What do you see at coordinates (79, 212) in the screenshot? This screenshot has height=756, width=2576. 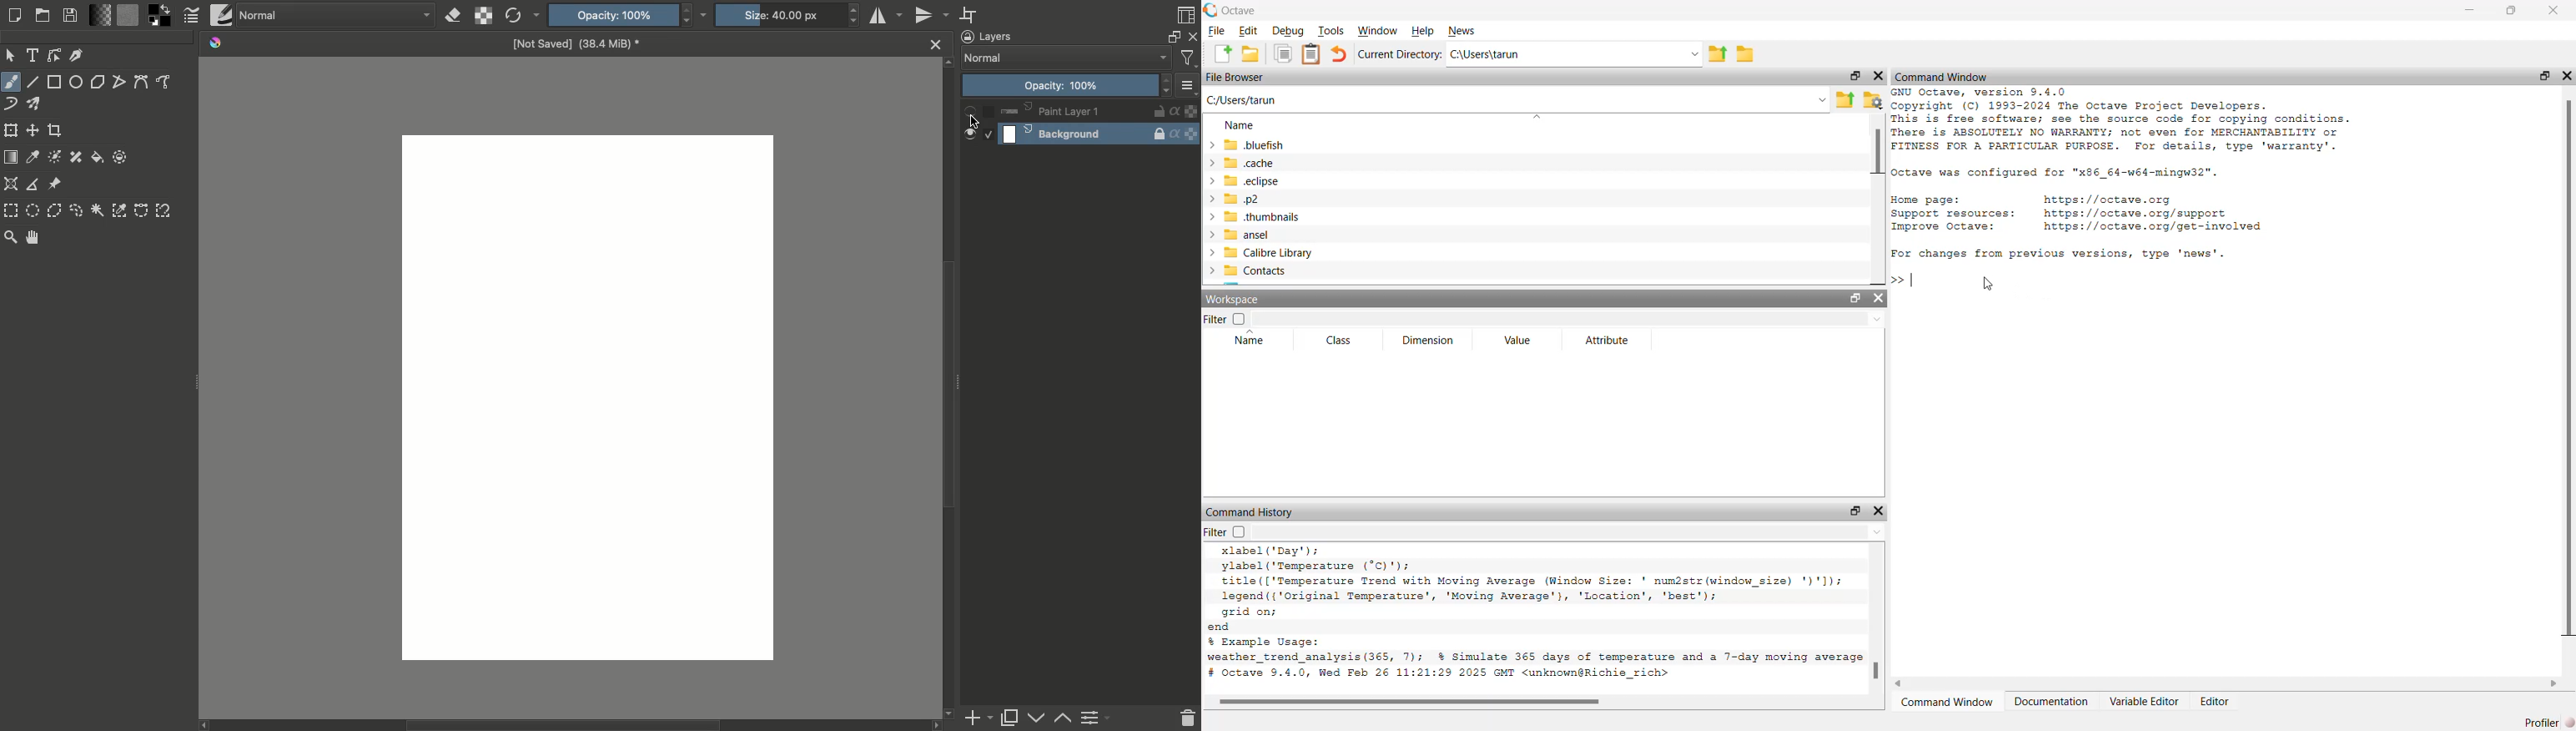 I see `Freehand selection tool` at bounding box center [79, 212].